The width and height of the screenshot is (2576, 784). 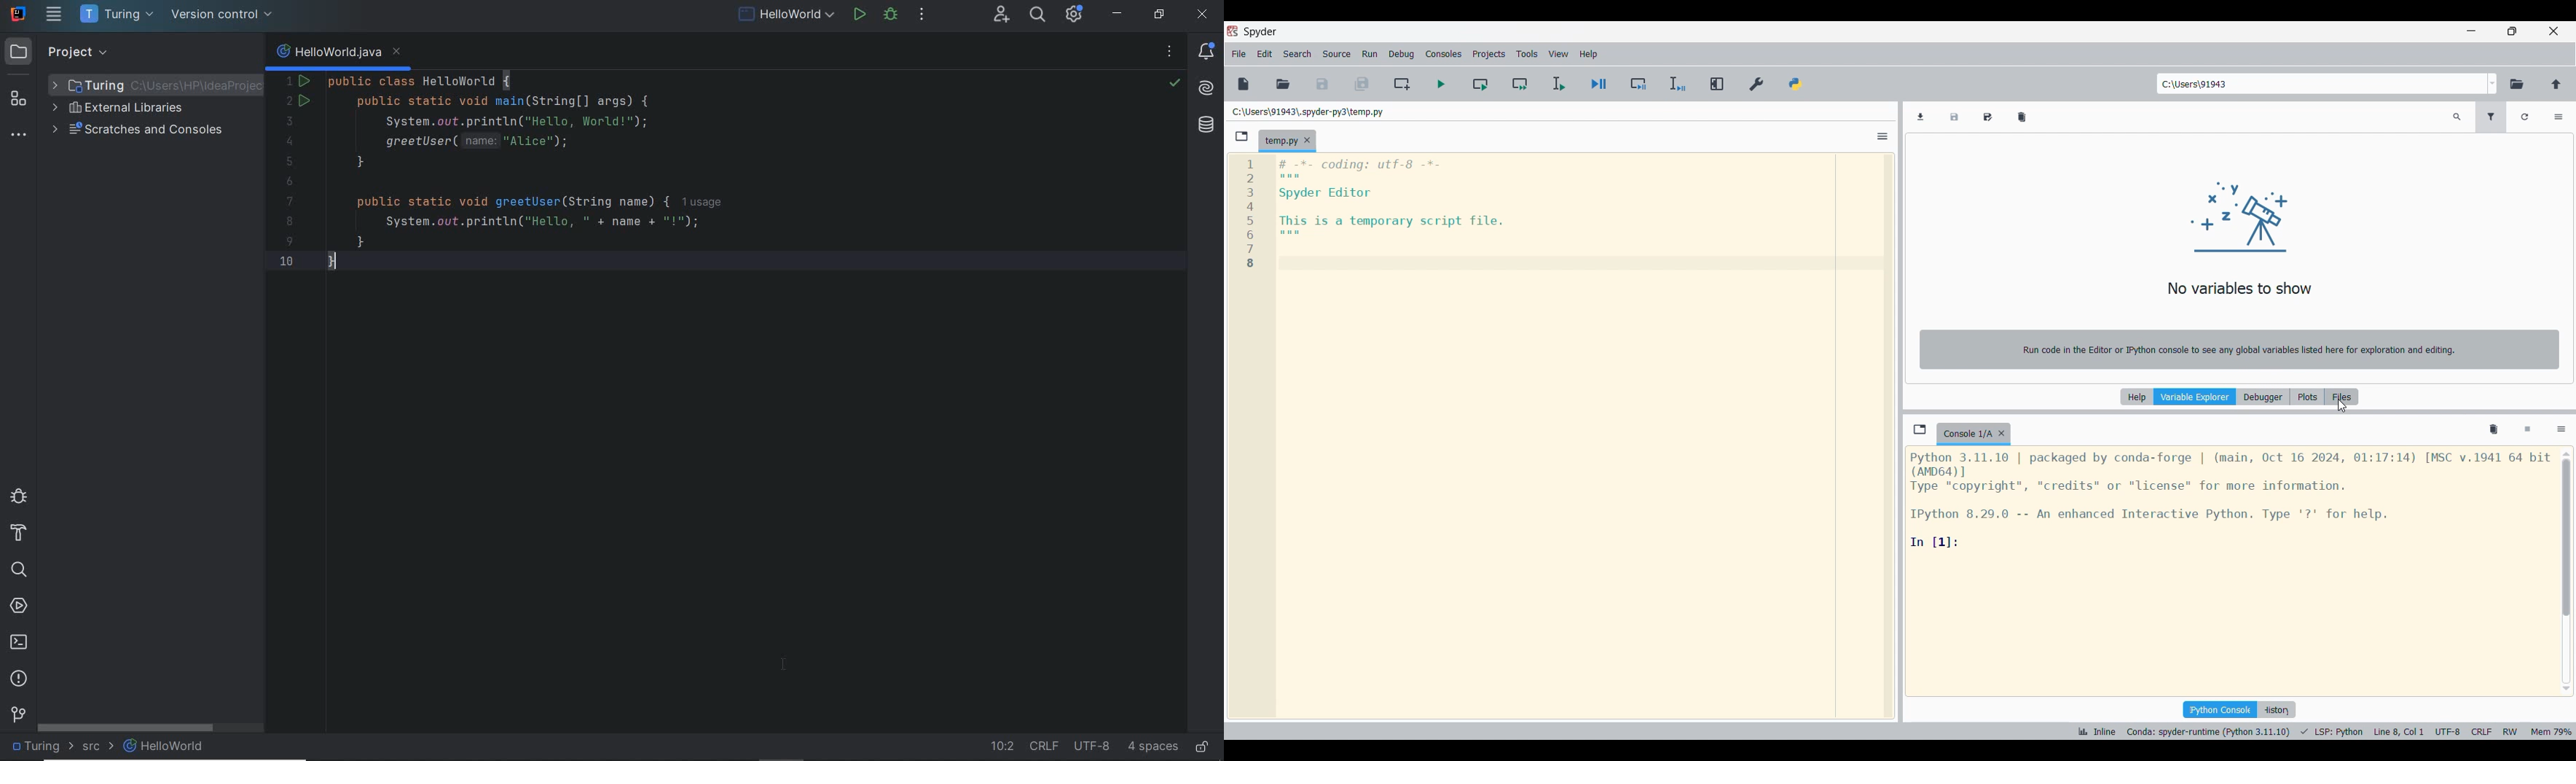 I want to click on View menu, so click(x=1558, y=54).